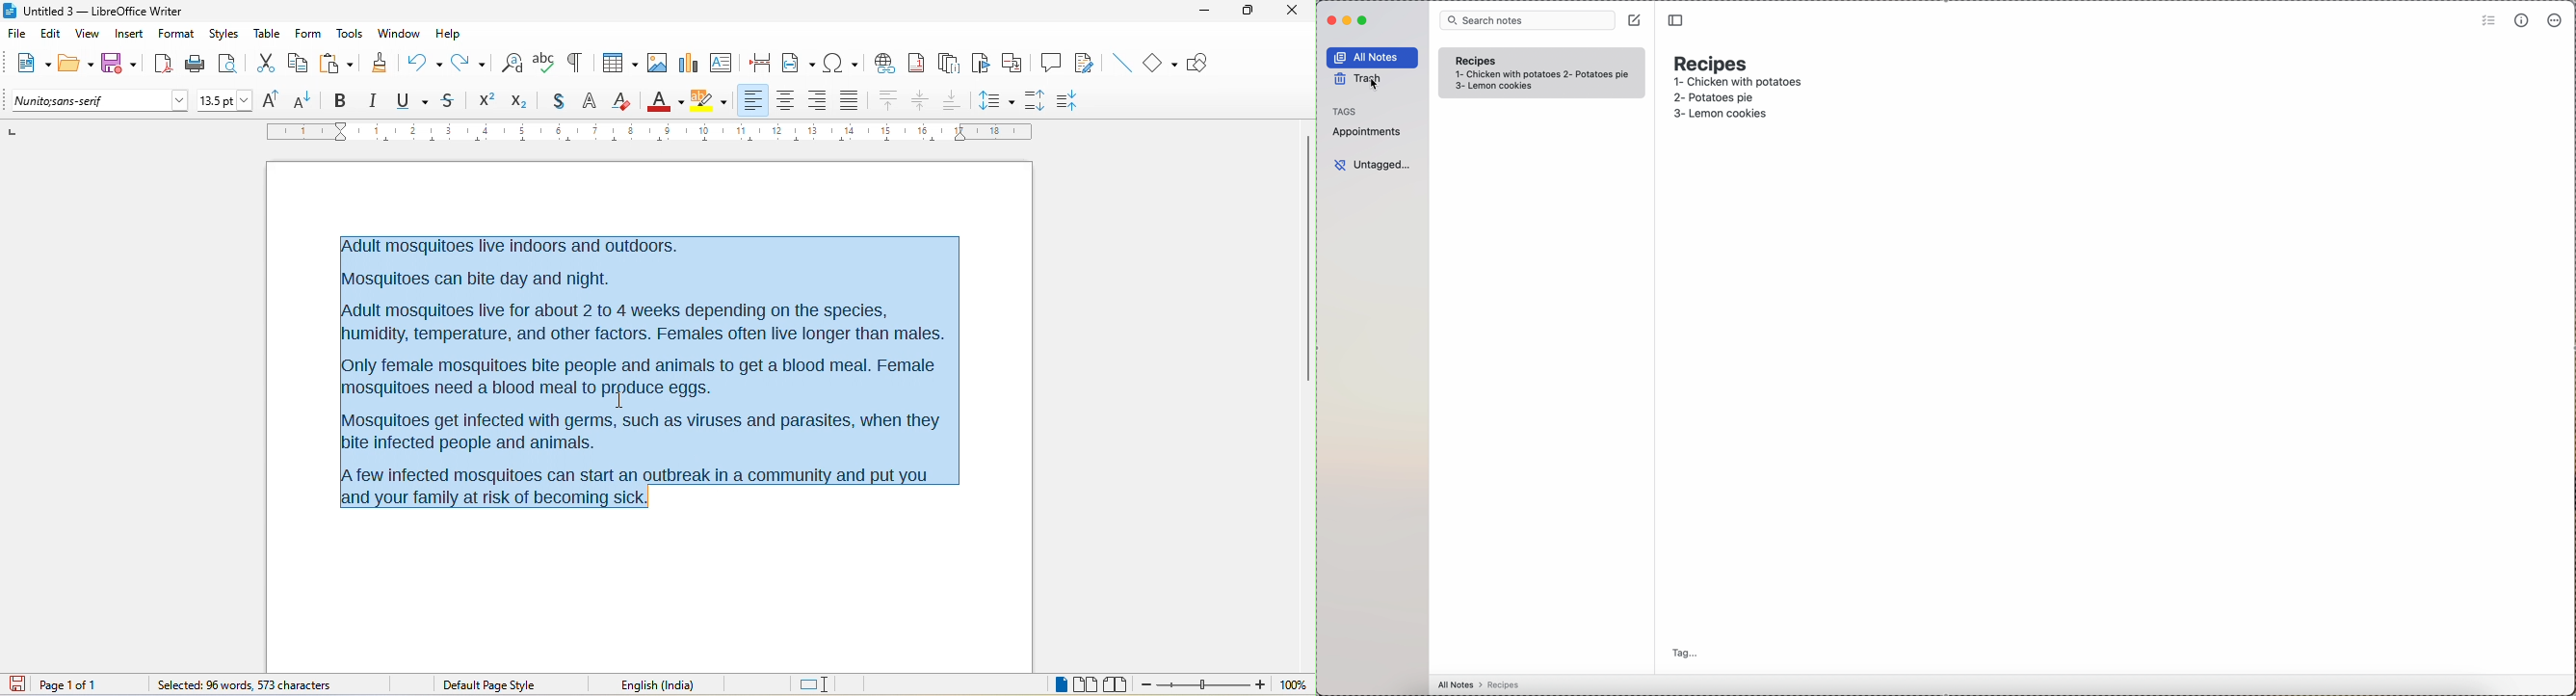 Image resolution: width=2576 pixels, height=700 pixels. Describe the element at coordinates (1204, 64) in the screenshot. I see `show draw function` at that location.